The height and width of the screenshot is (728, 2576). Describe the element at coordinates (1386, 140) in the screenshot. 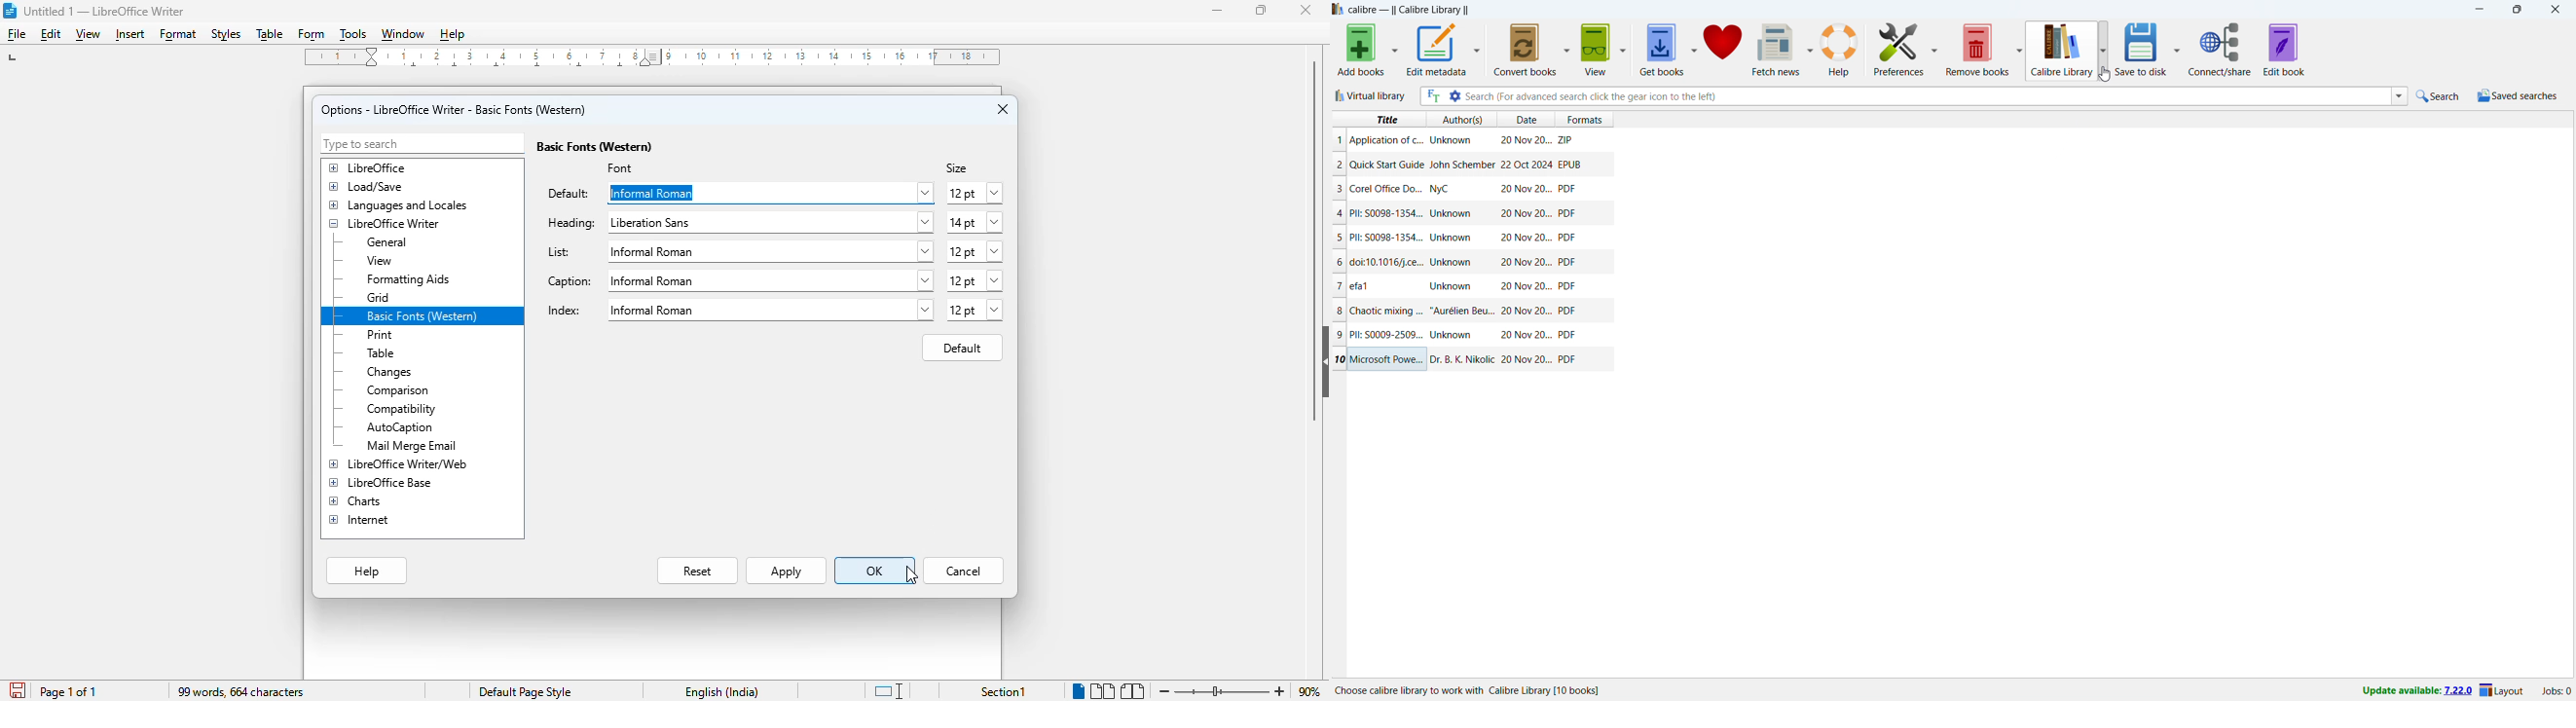

I see `Title` at that location.